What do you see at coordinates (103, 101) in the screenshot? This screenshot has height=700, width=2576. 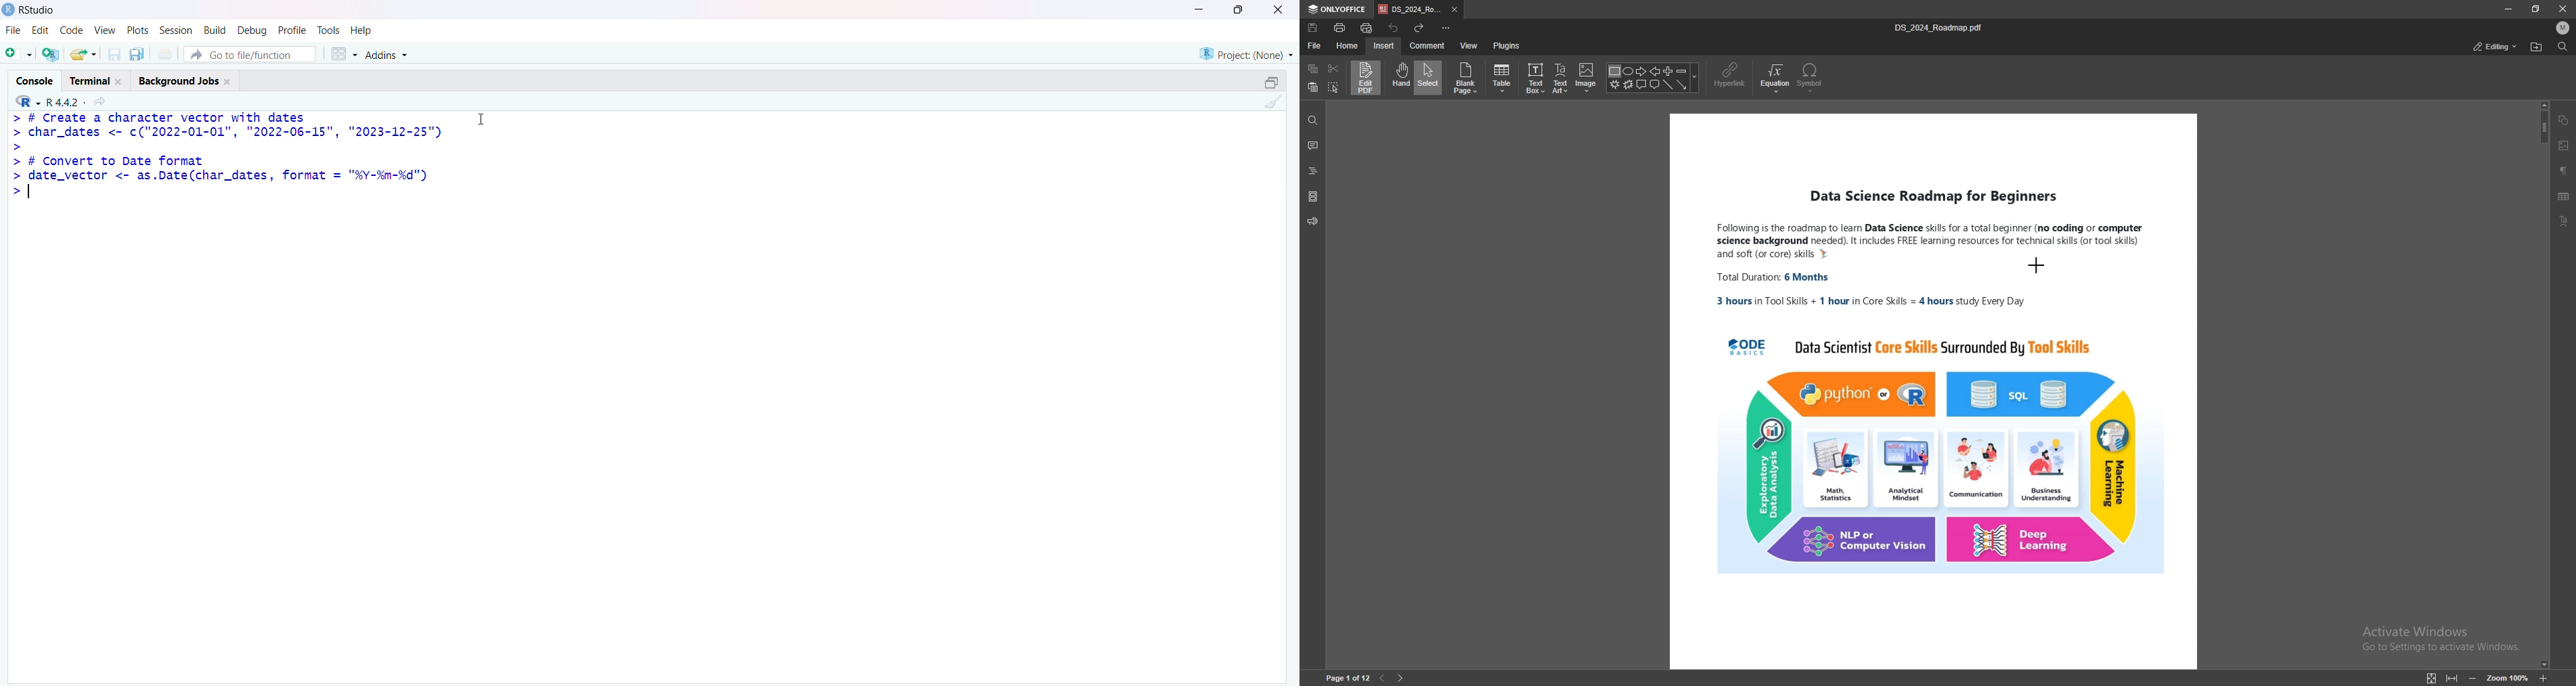 I see `View the current working directory` at bounding box center [103, 101].